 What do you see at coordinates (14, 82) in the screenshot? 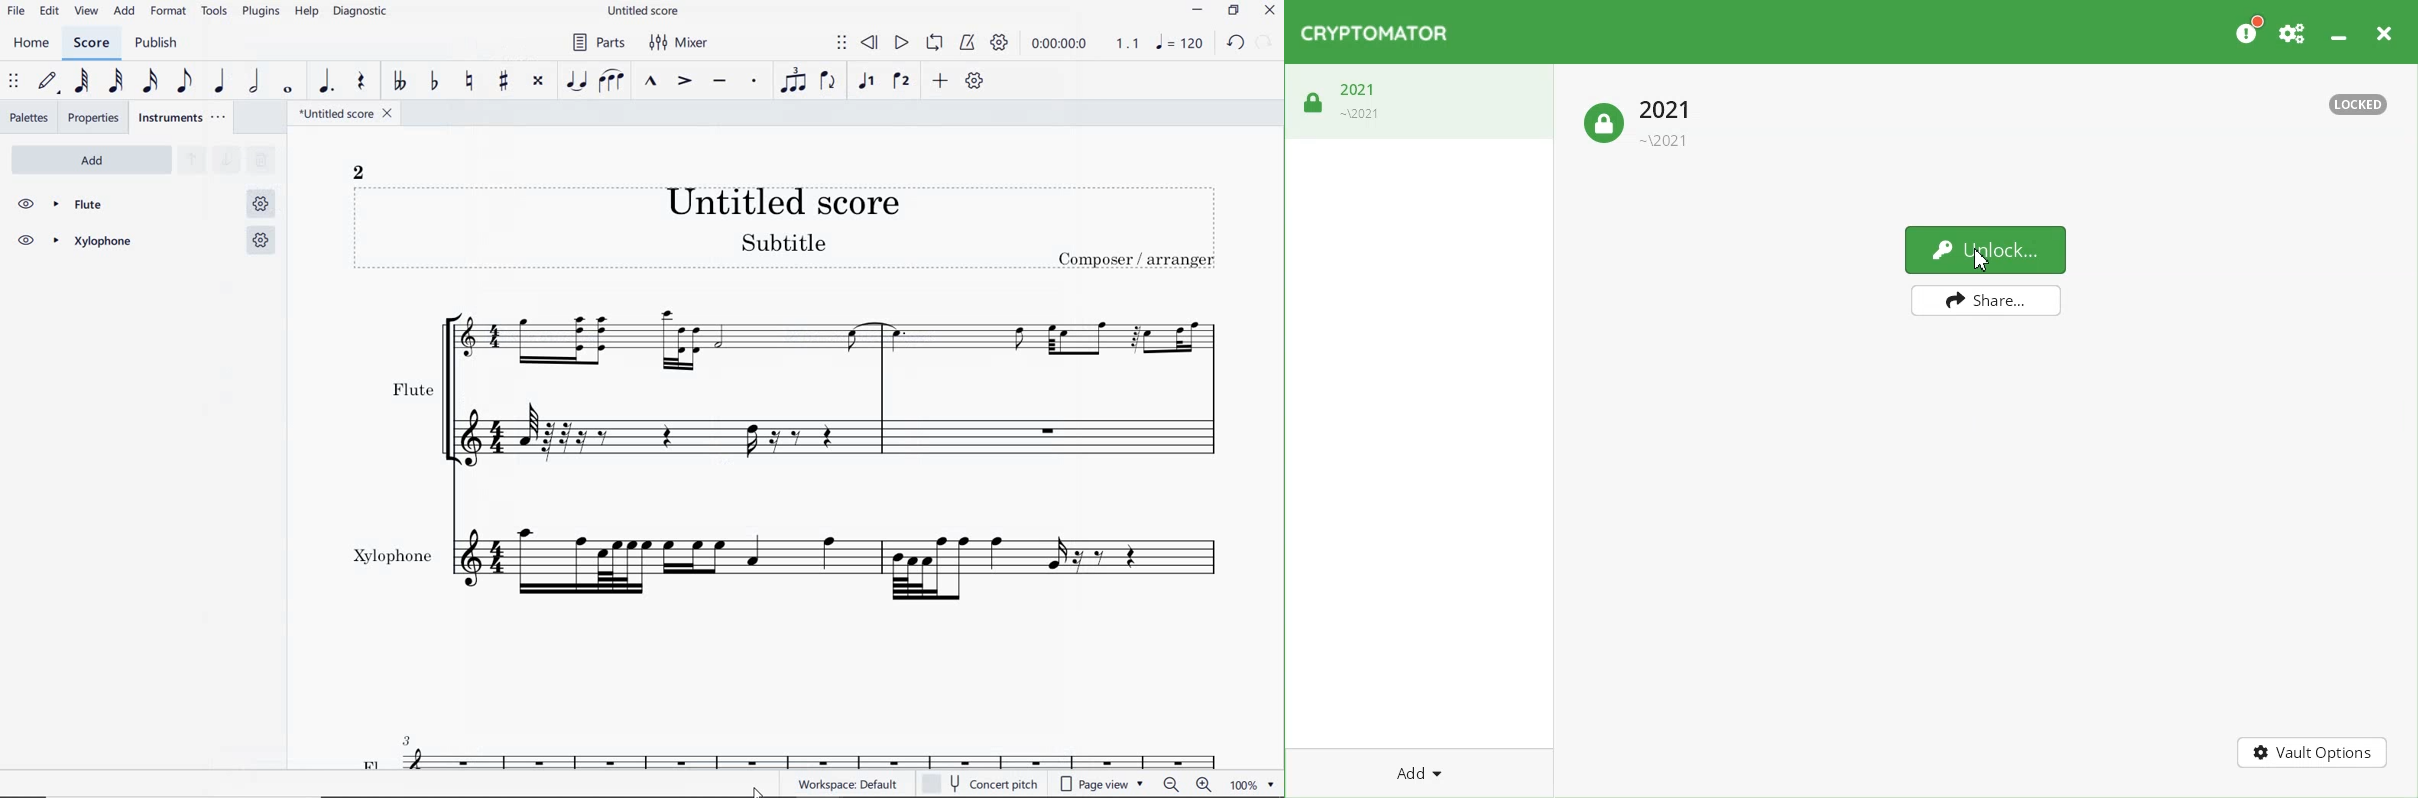
I see `SELECT TO MOVE` at bounding box center [14, 82].